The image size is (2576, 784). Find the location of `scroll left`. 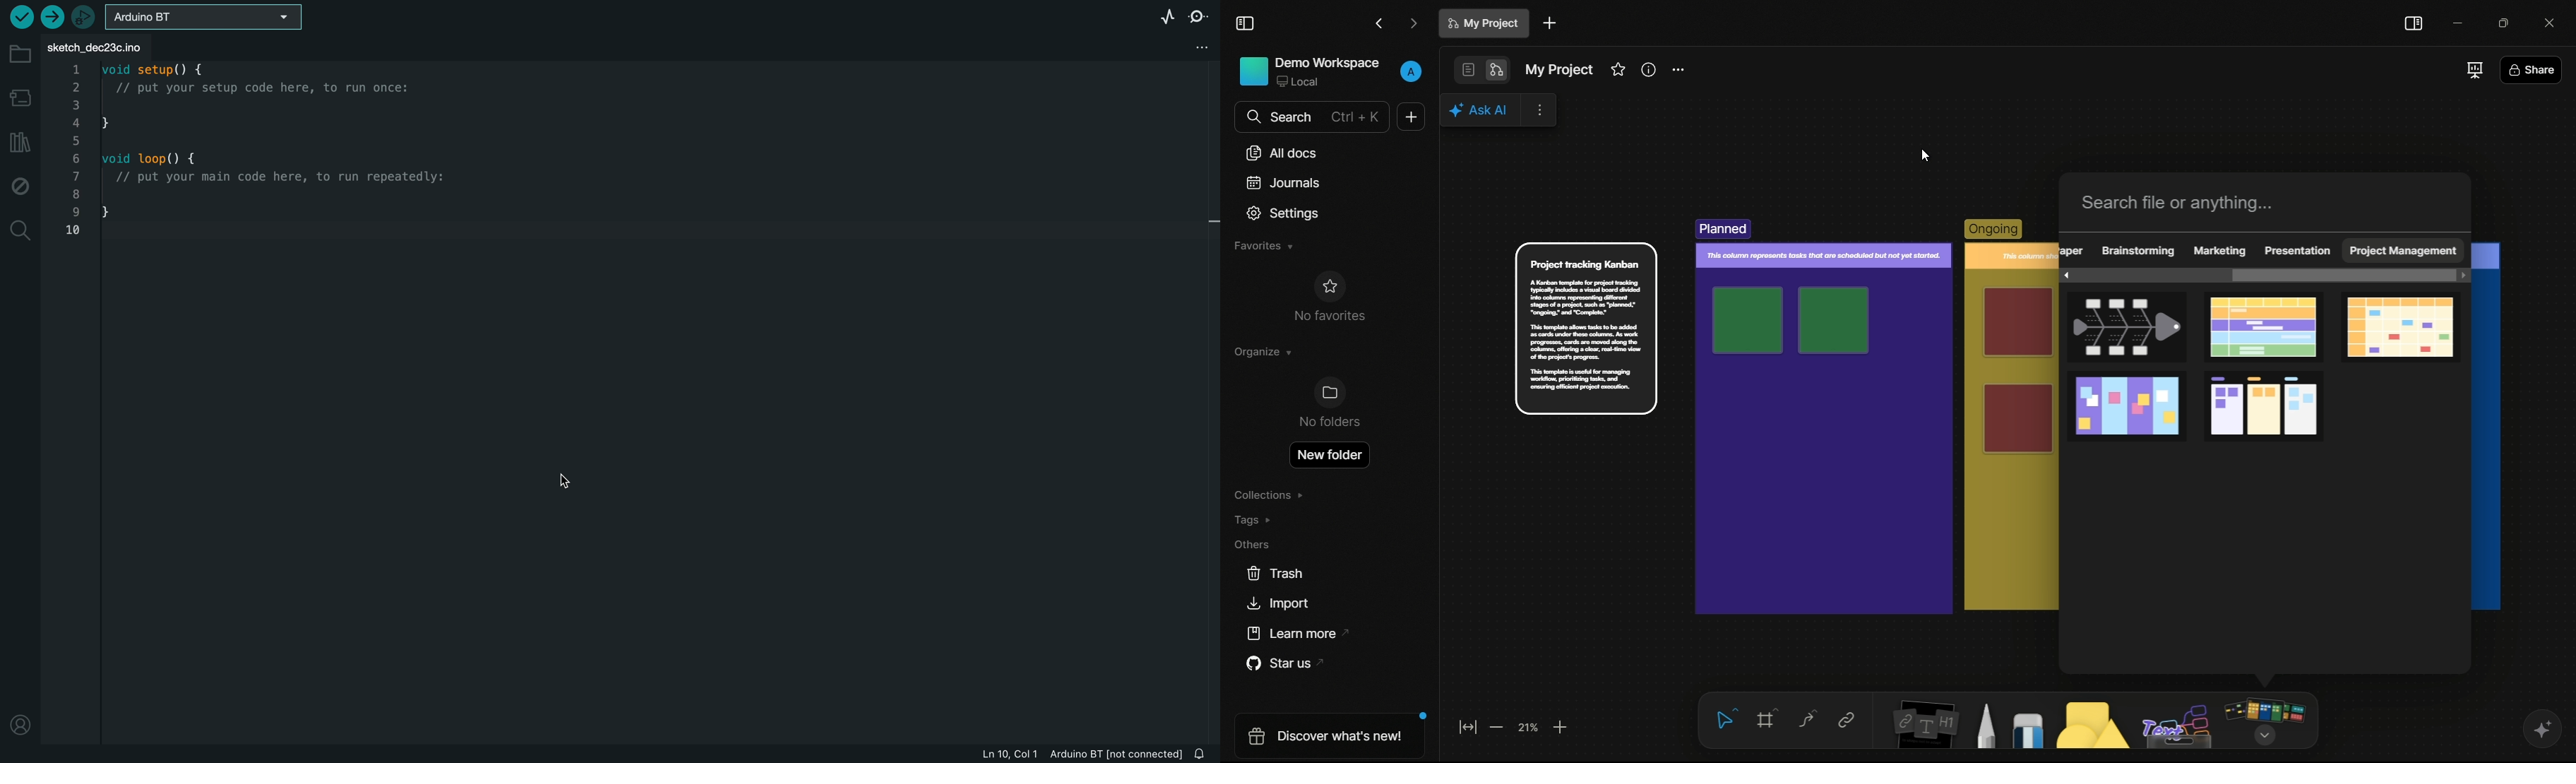

scroll left is located at coordinates (2063, 276).